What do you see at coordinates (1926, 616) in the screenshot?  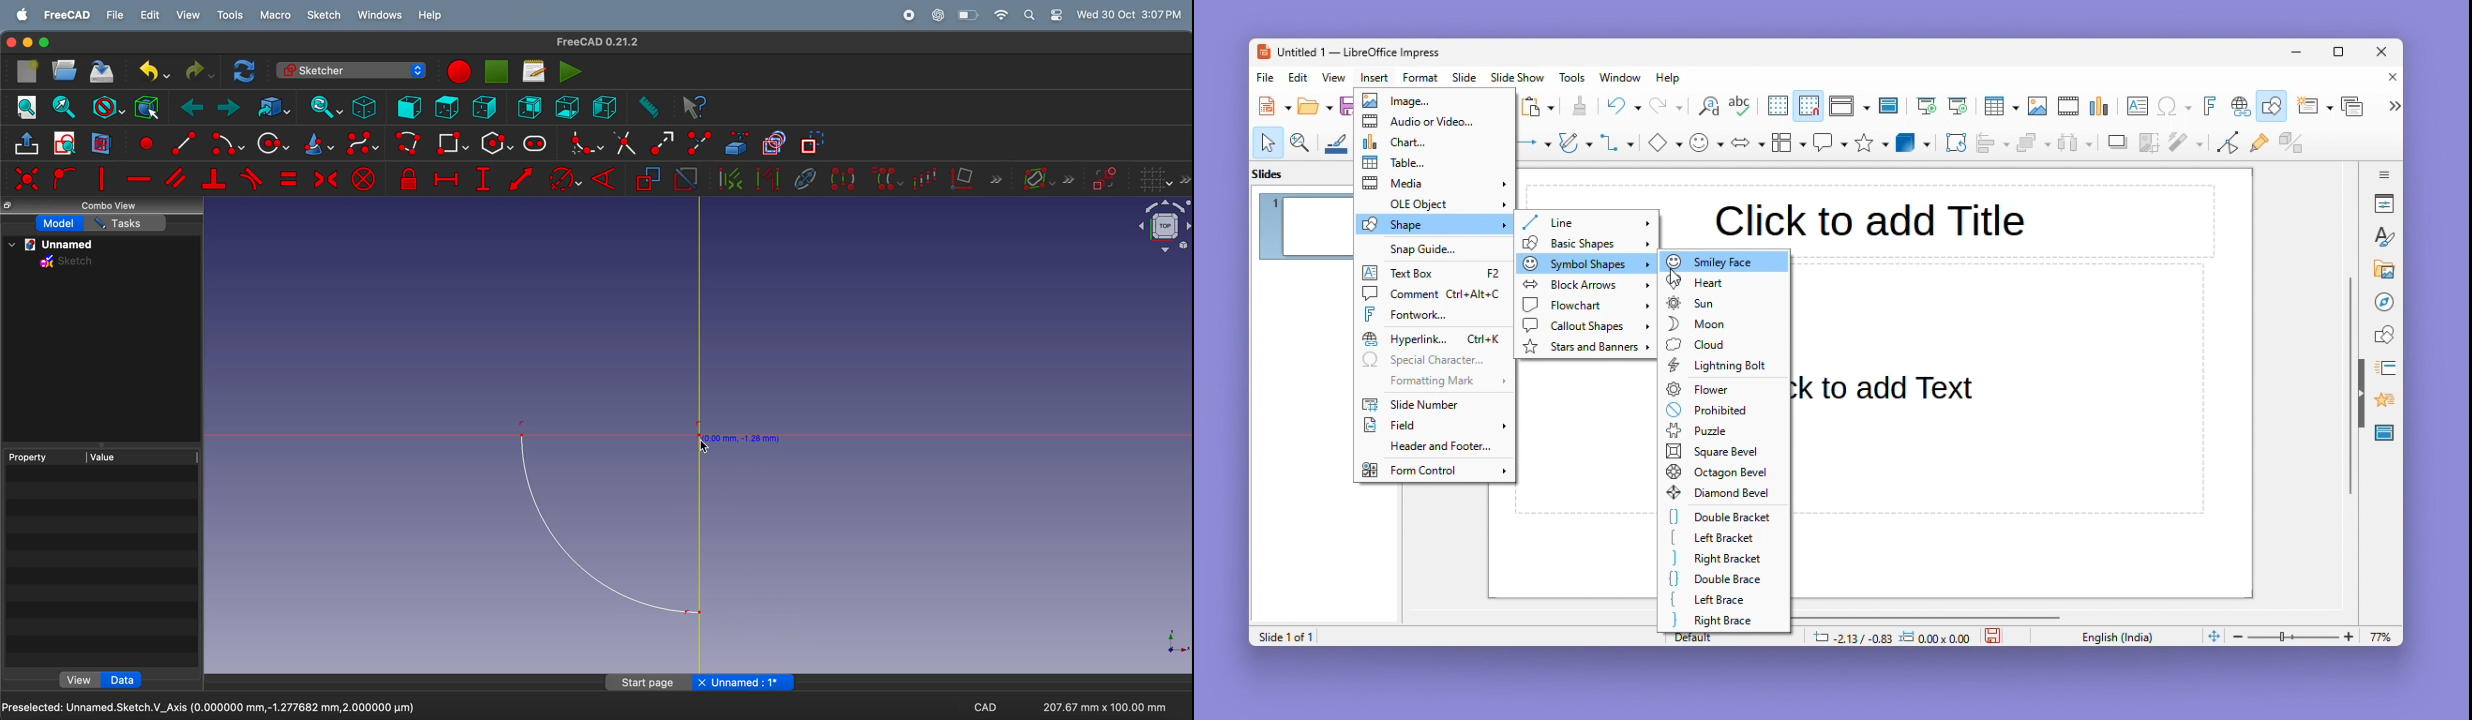 I see `Horizontal scroll bar` at bounding box center [1926, 616].